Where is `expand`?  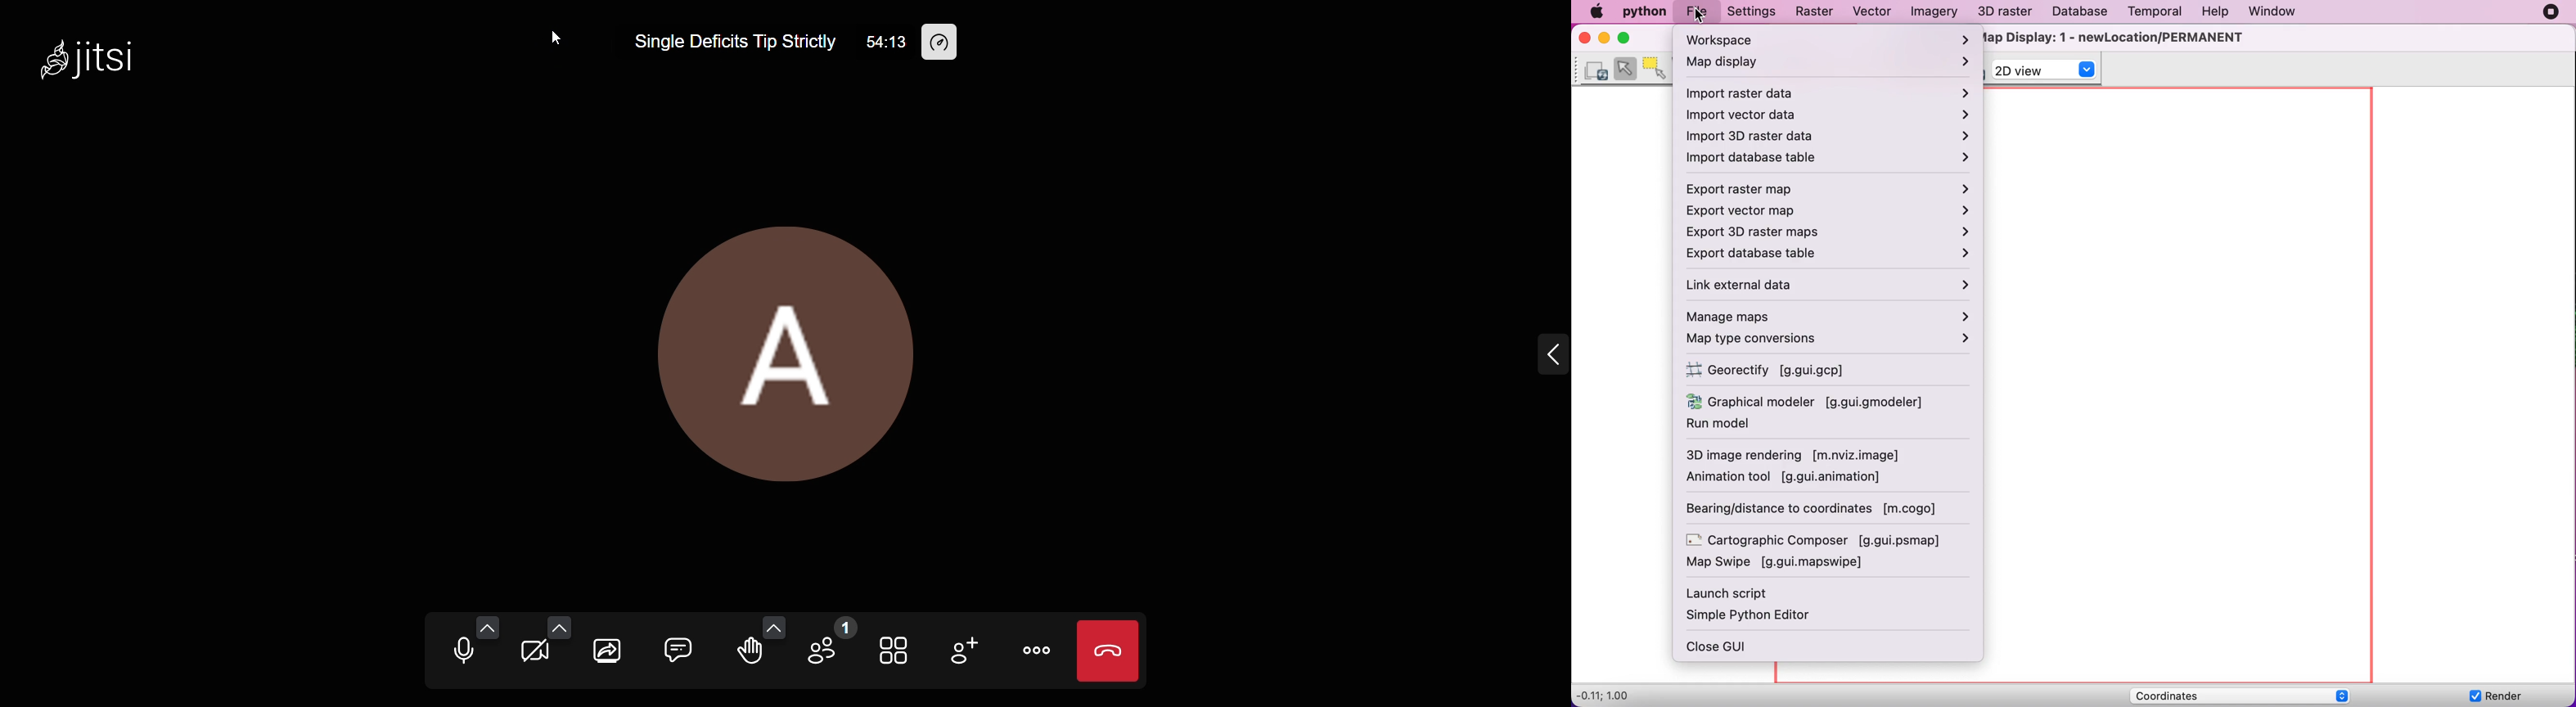 expand is located at coordinates (1541, 354).